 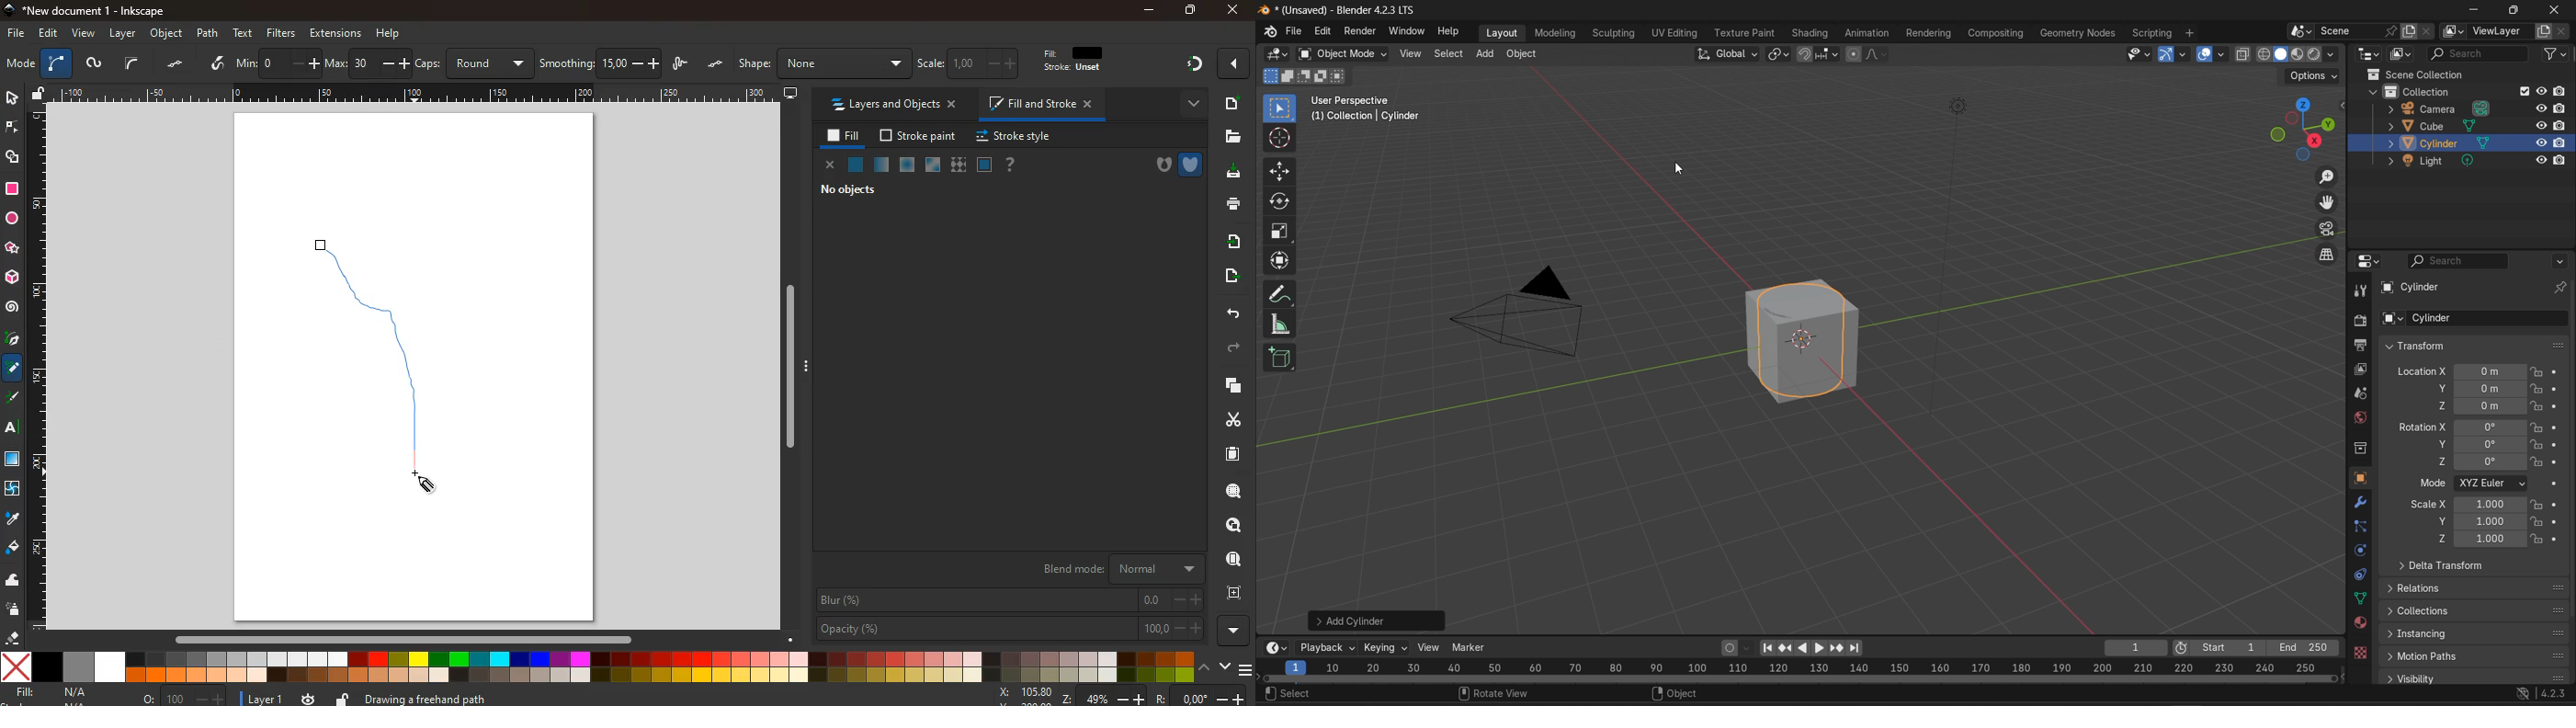 What do you see at coordinates (1287, 76) in the screenshot?
I see `mode: extend existing selection` at bounding box center [1287, 76].